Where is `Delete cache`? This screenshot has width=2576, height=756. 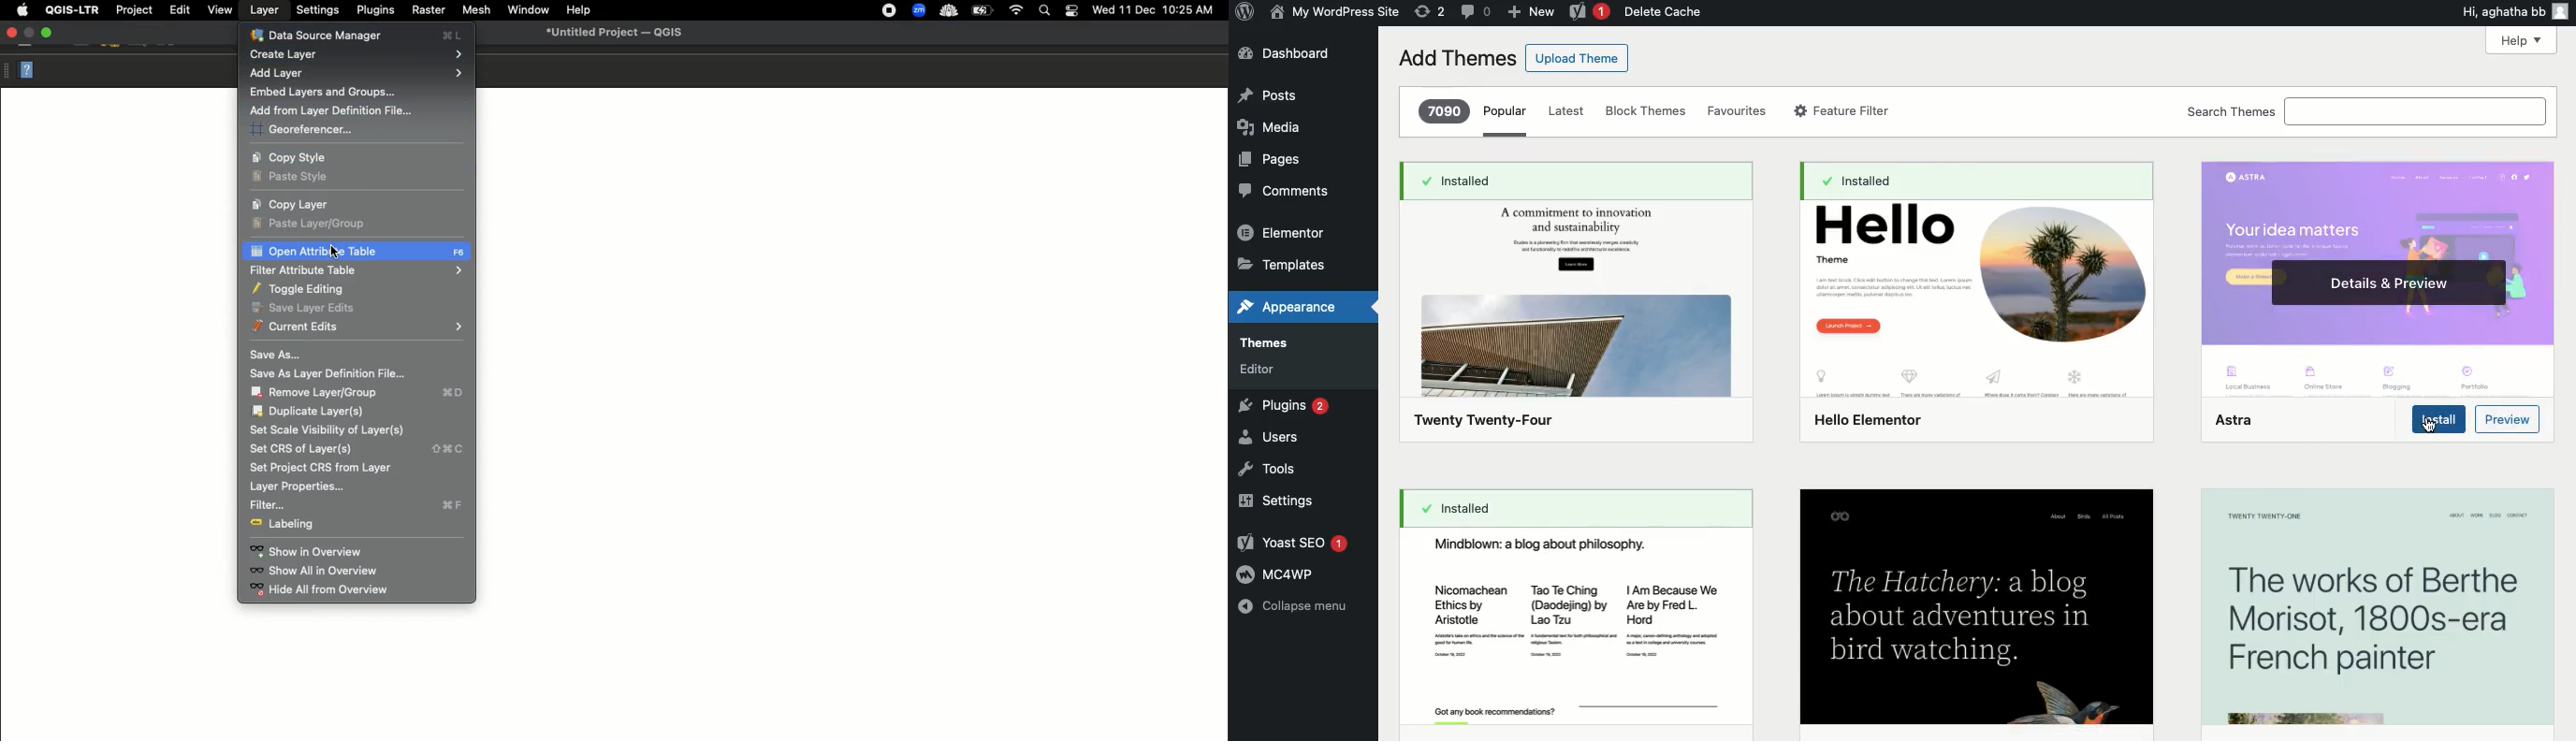 Delete cache is located at coordinates (1668, 11).